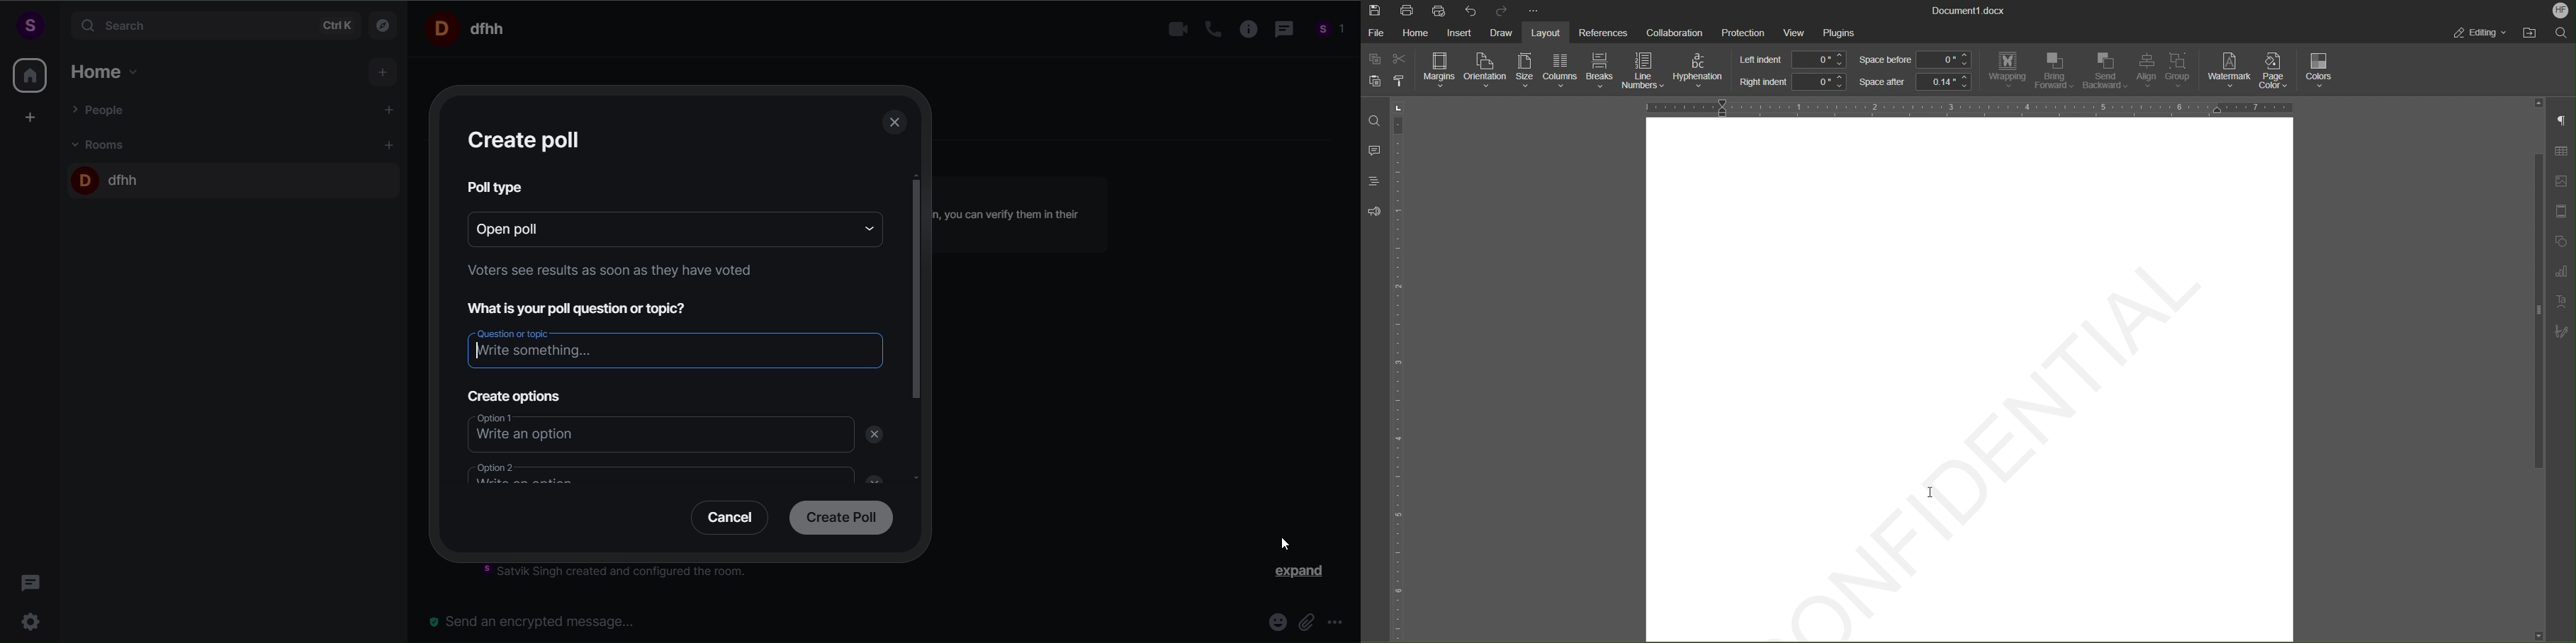 This screenshot has height=644, width=2576. What do you see at coordinates (2007, 70) in the screenshot?
I see `Wrapping` at bounding box center [2007, 70].